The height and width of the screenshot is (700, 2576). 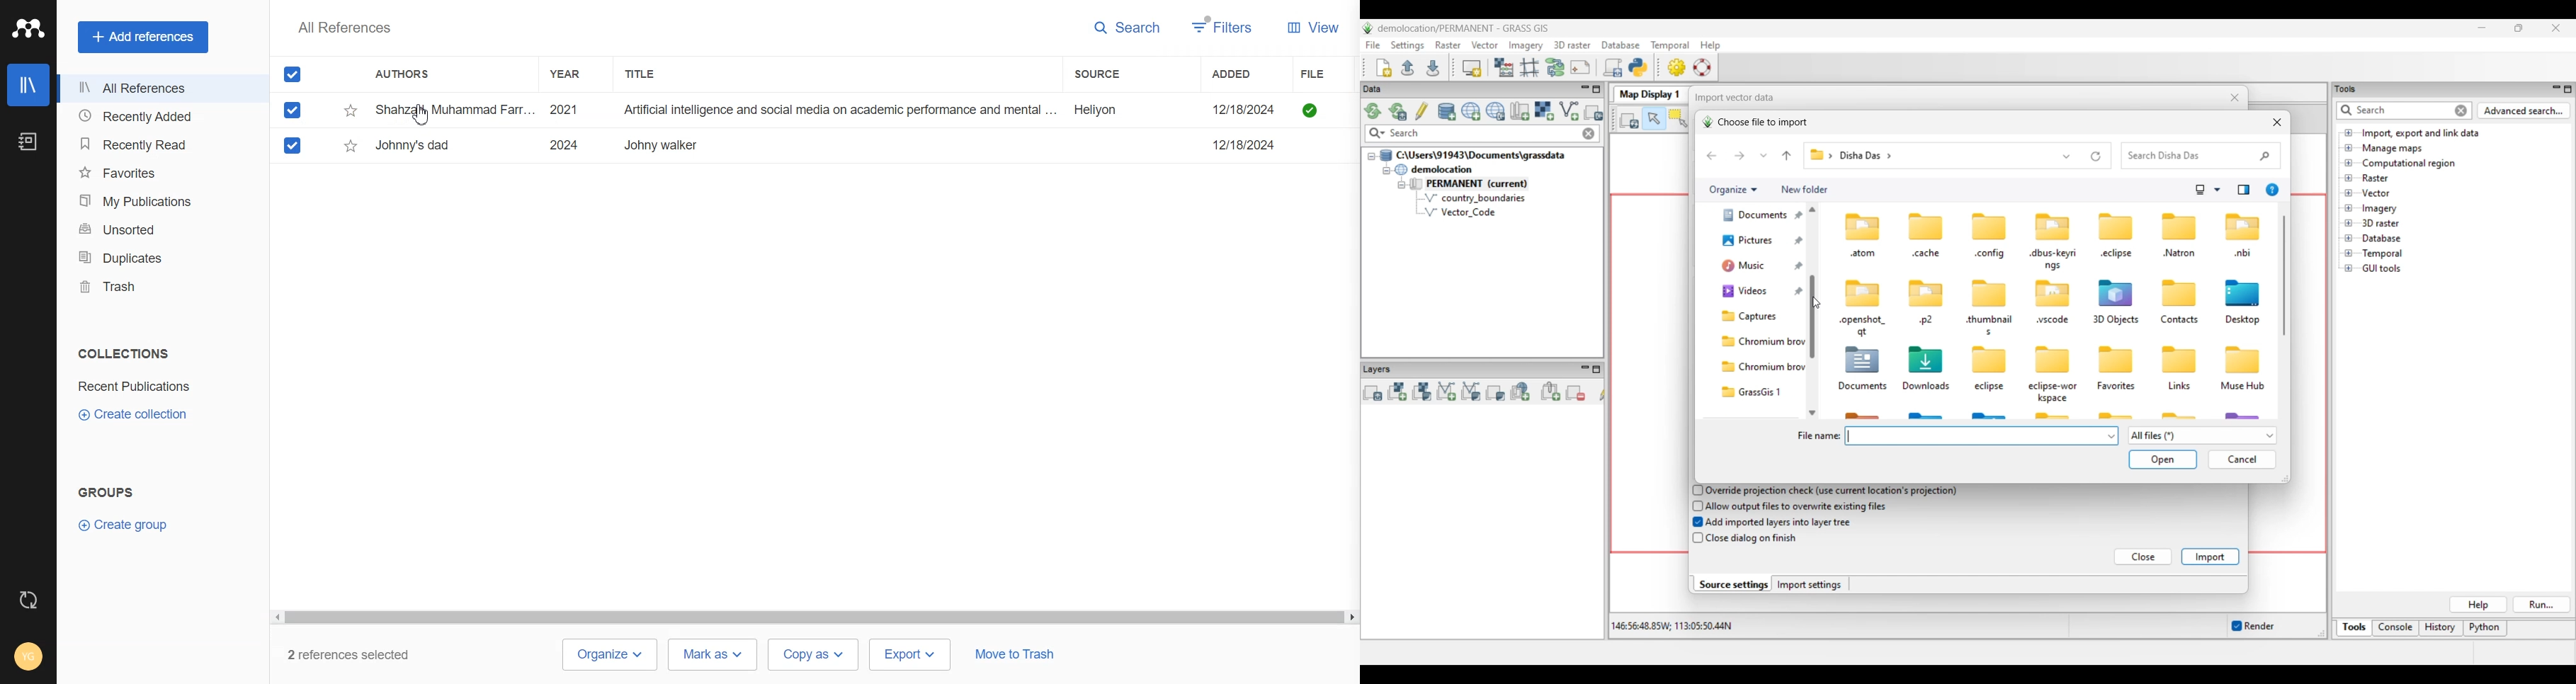 I want to click on All References, so click(x=158, y=89).